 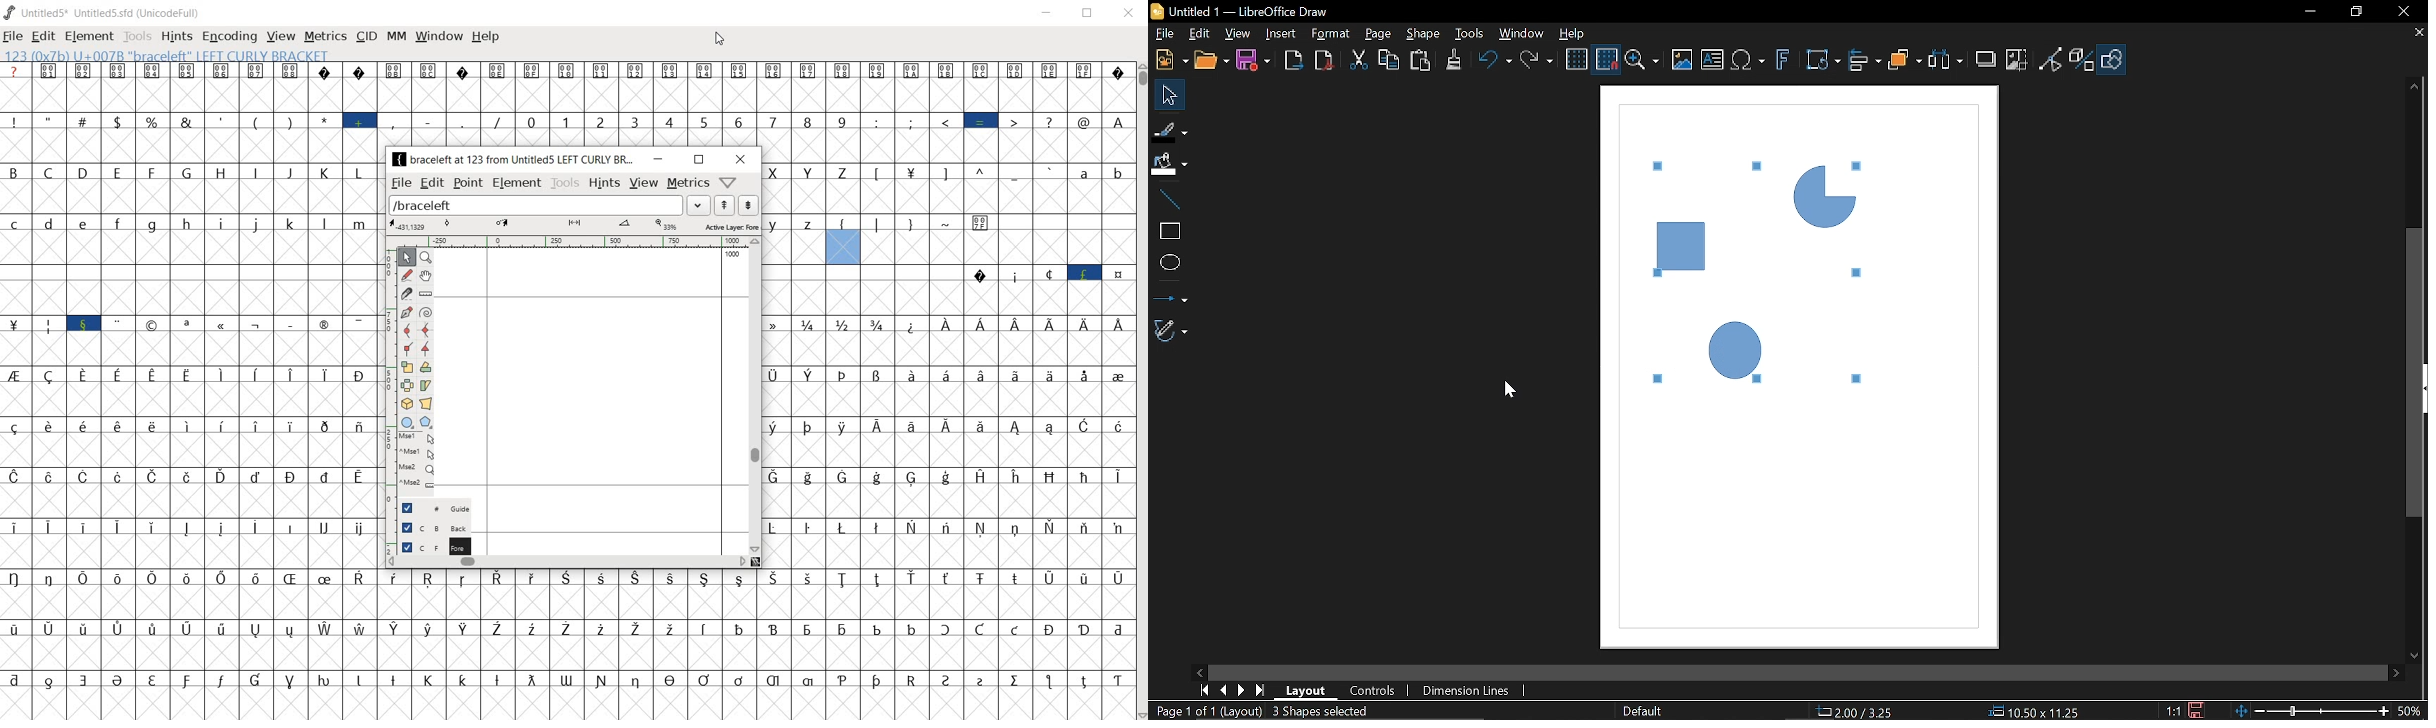 What do you see at coordinates (1198, 33) in the screenshot?
I see `Edit` at bounding box center [1198, 33].